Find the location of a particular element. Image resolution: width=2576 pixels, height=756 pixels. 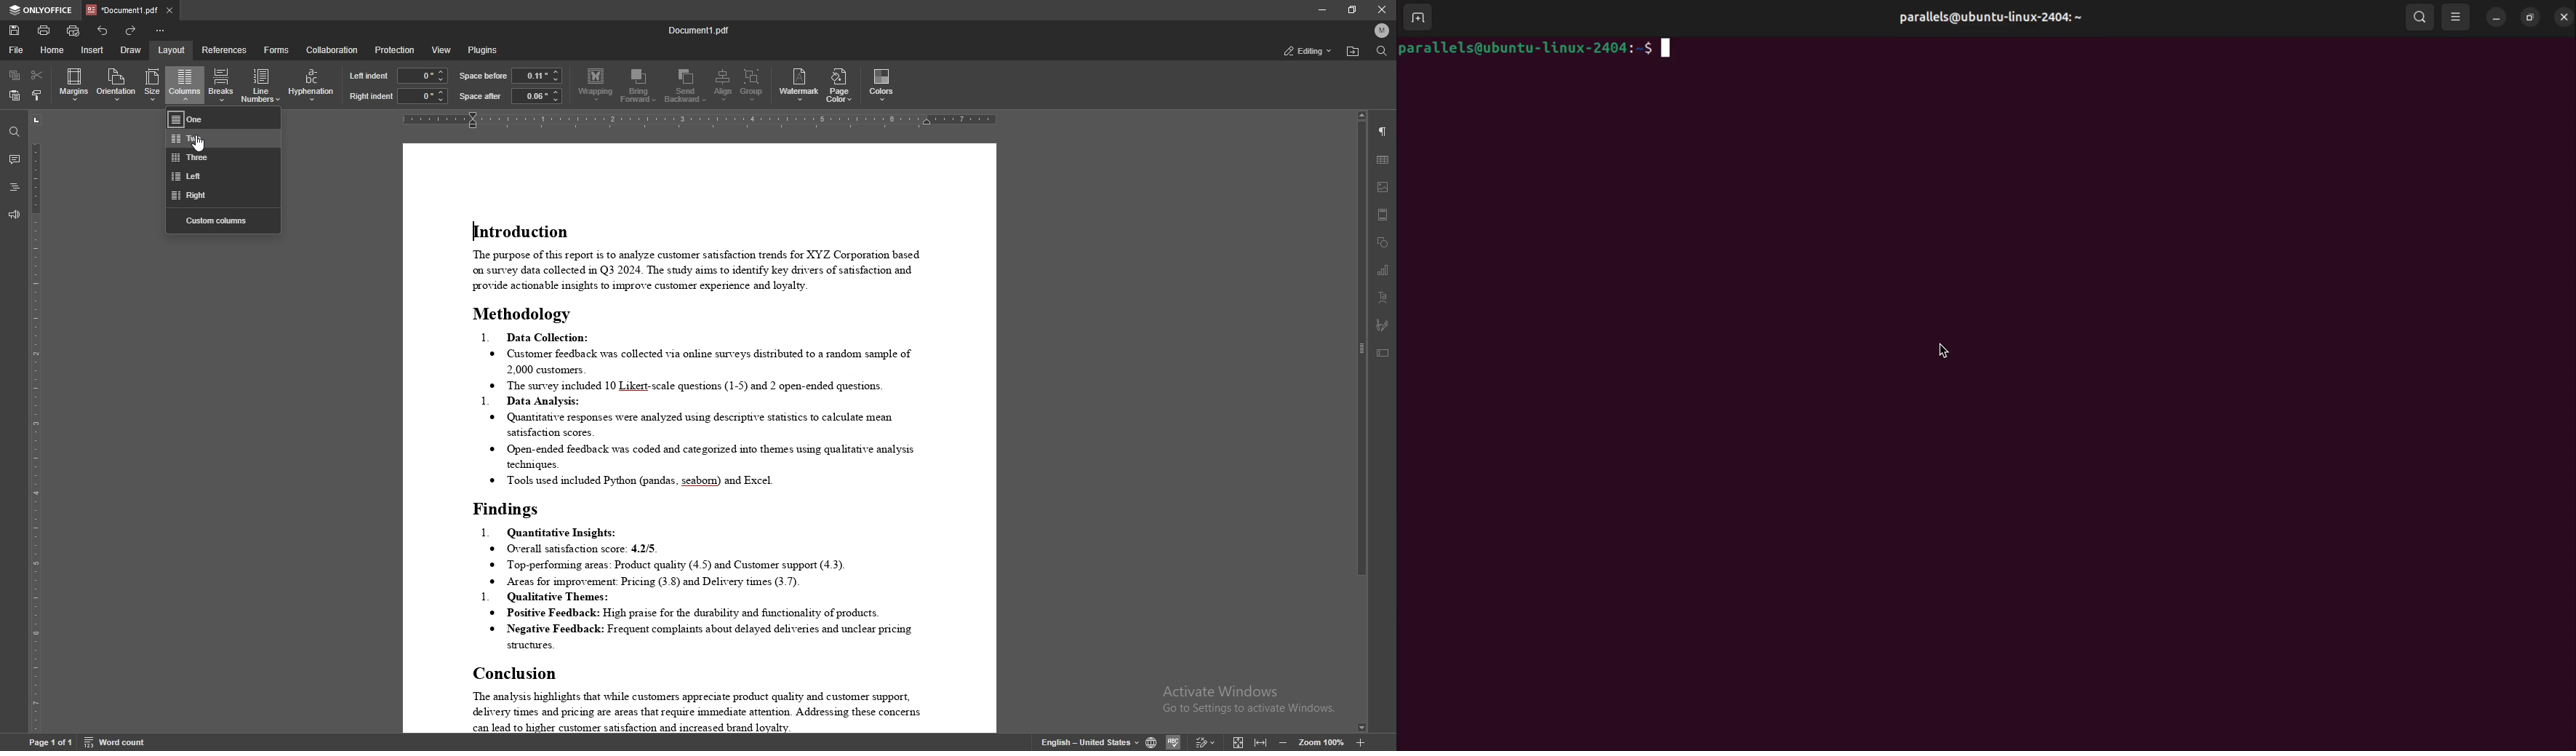

bring forward is located at coordinates (639, 85).